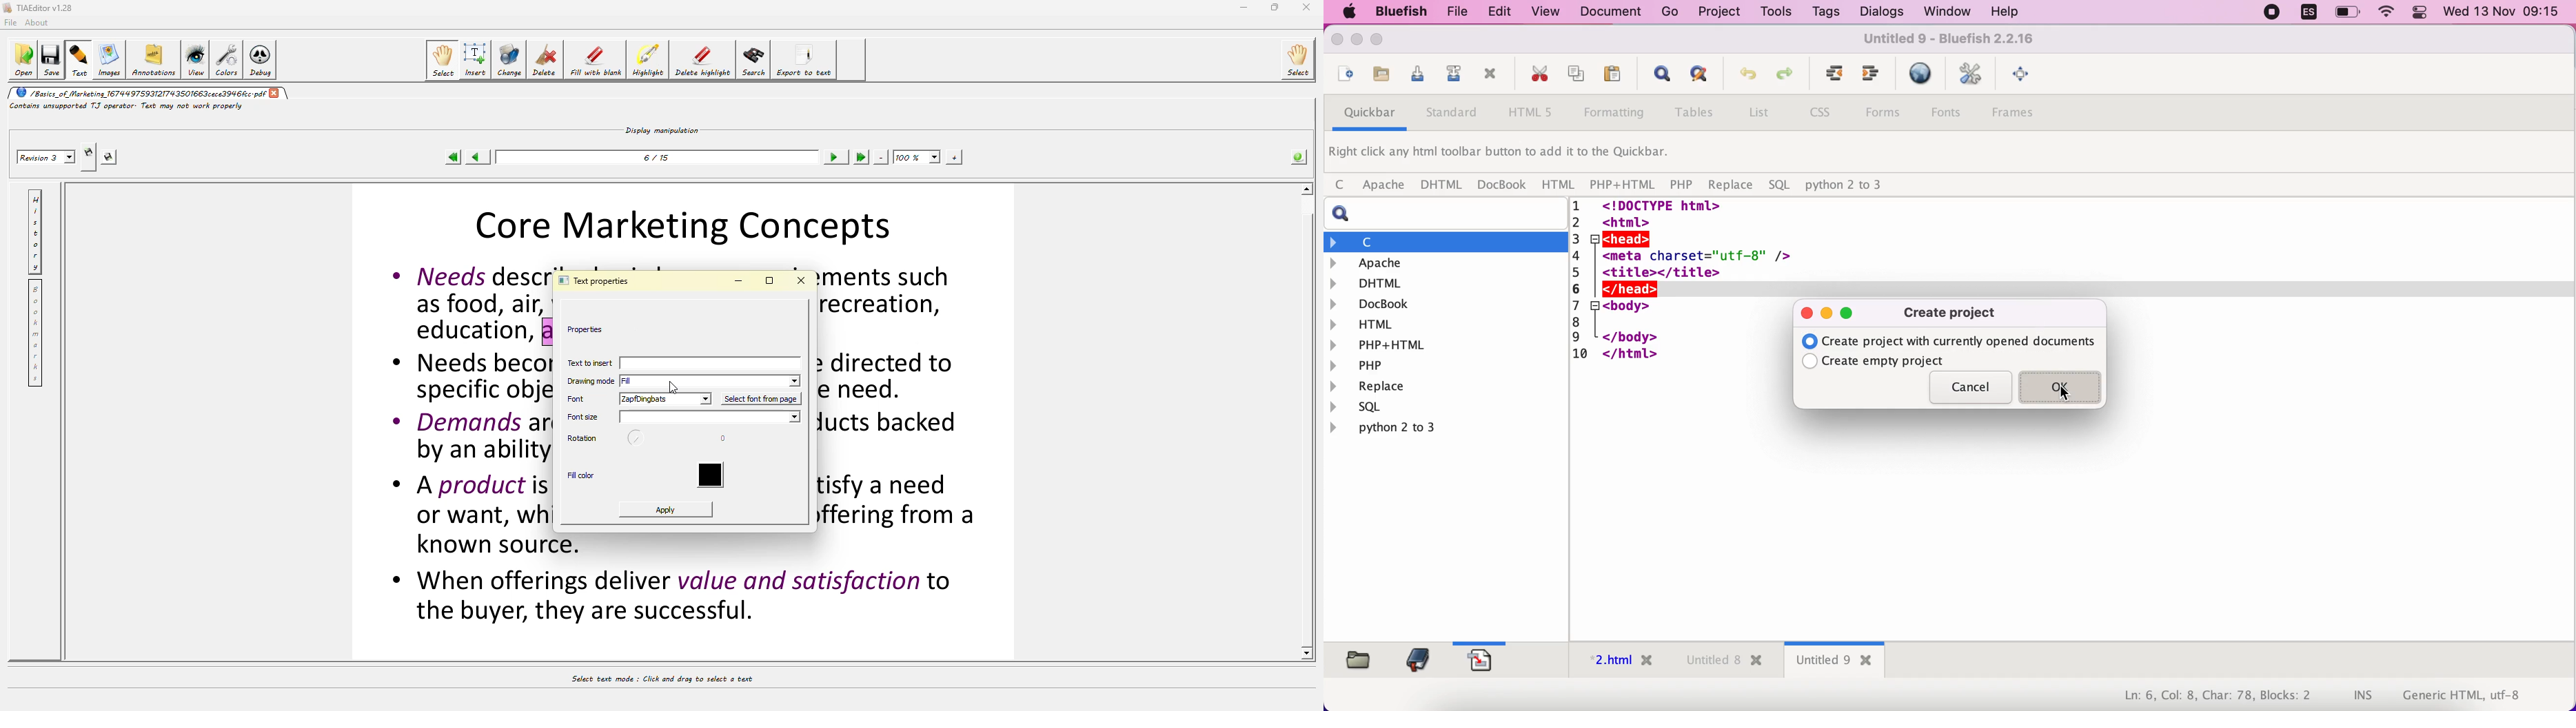 Image resolution: width=2576 pixels, height=728 pixels. What do you see at coordinates (2005, 13) in the screenshot?
I see `help` at bounding box center [2005, 13].